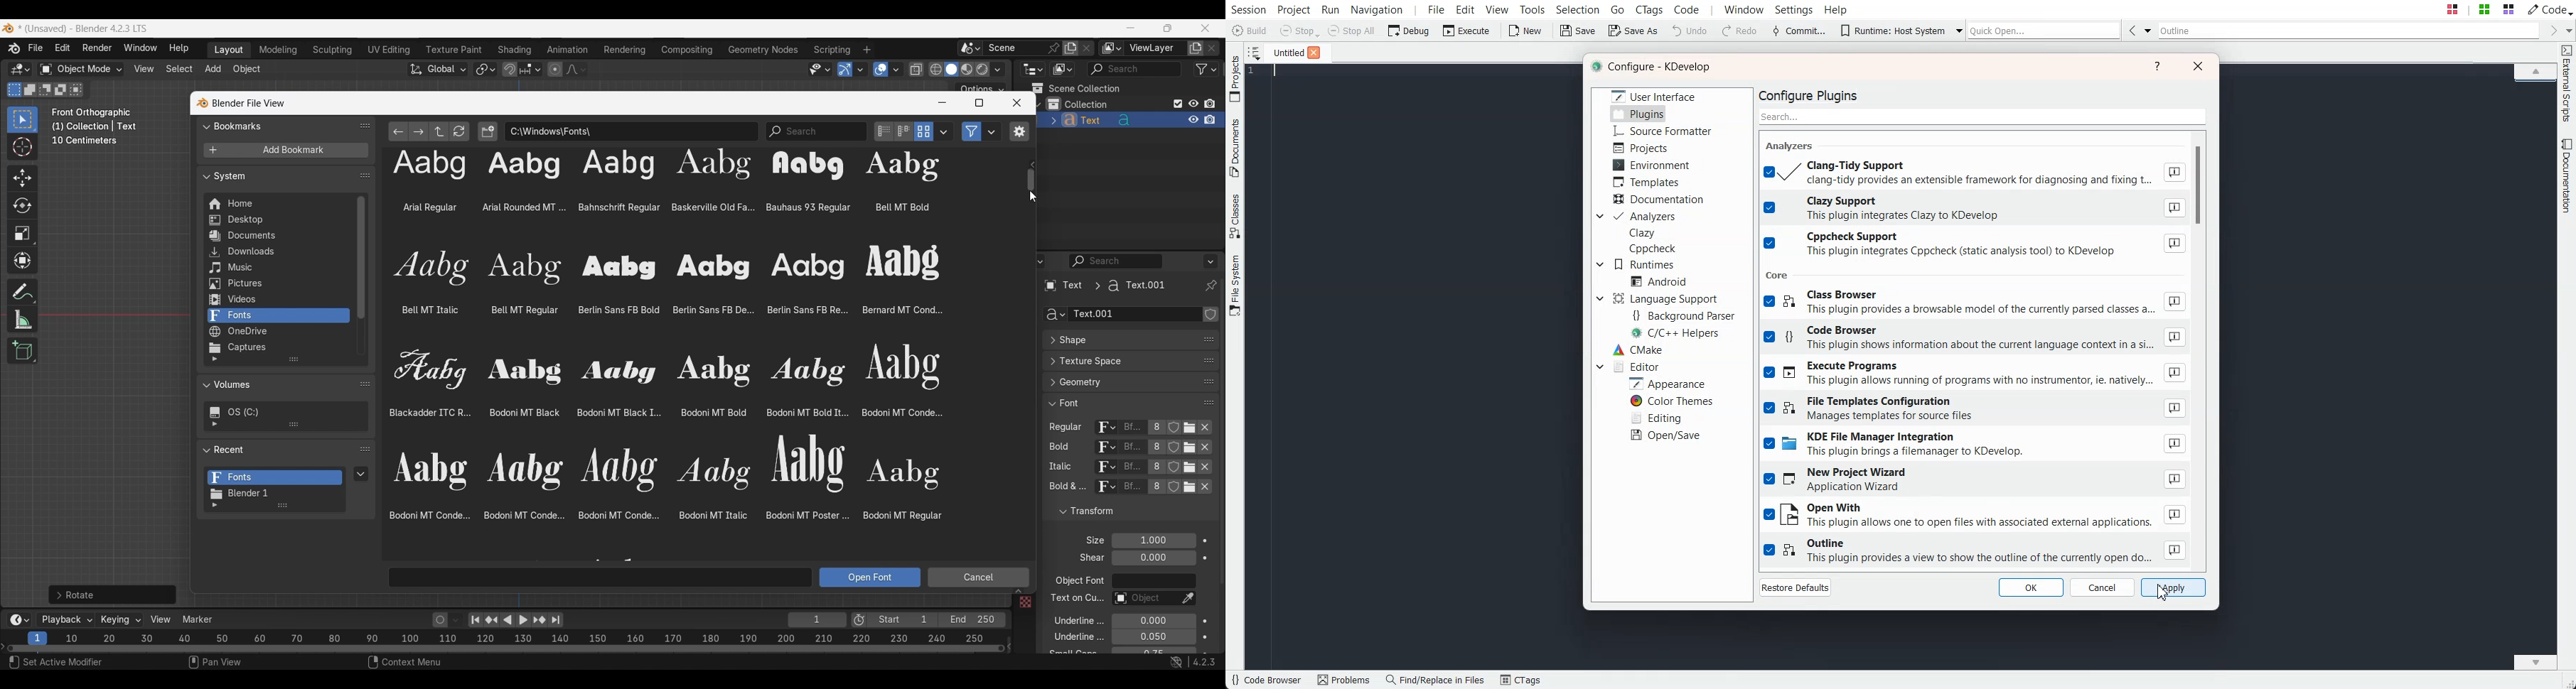  I want to click on Underline position, so click(1153, 621).